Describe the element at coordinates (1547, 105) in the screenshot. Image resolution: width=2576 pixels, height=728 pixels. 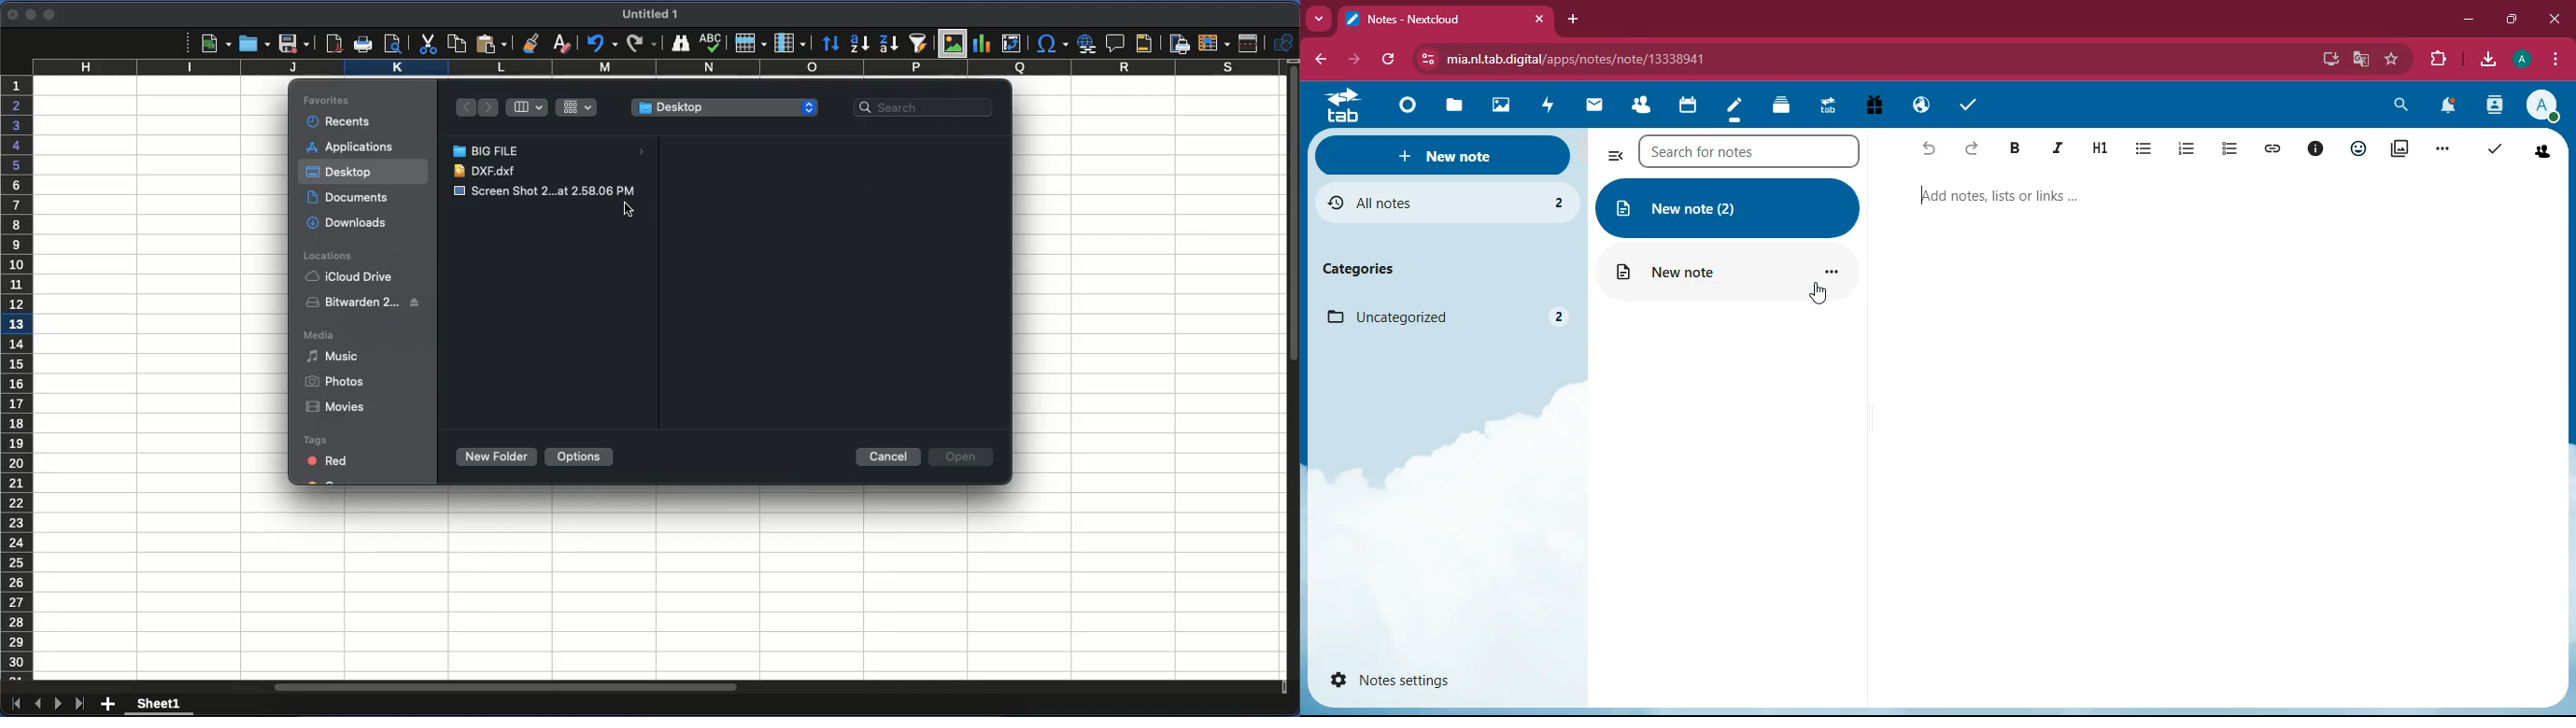
I see `fast` at that location.